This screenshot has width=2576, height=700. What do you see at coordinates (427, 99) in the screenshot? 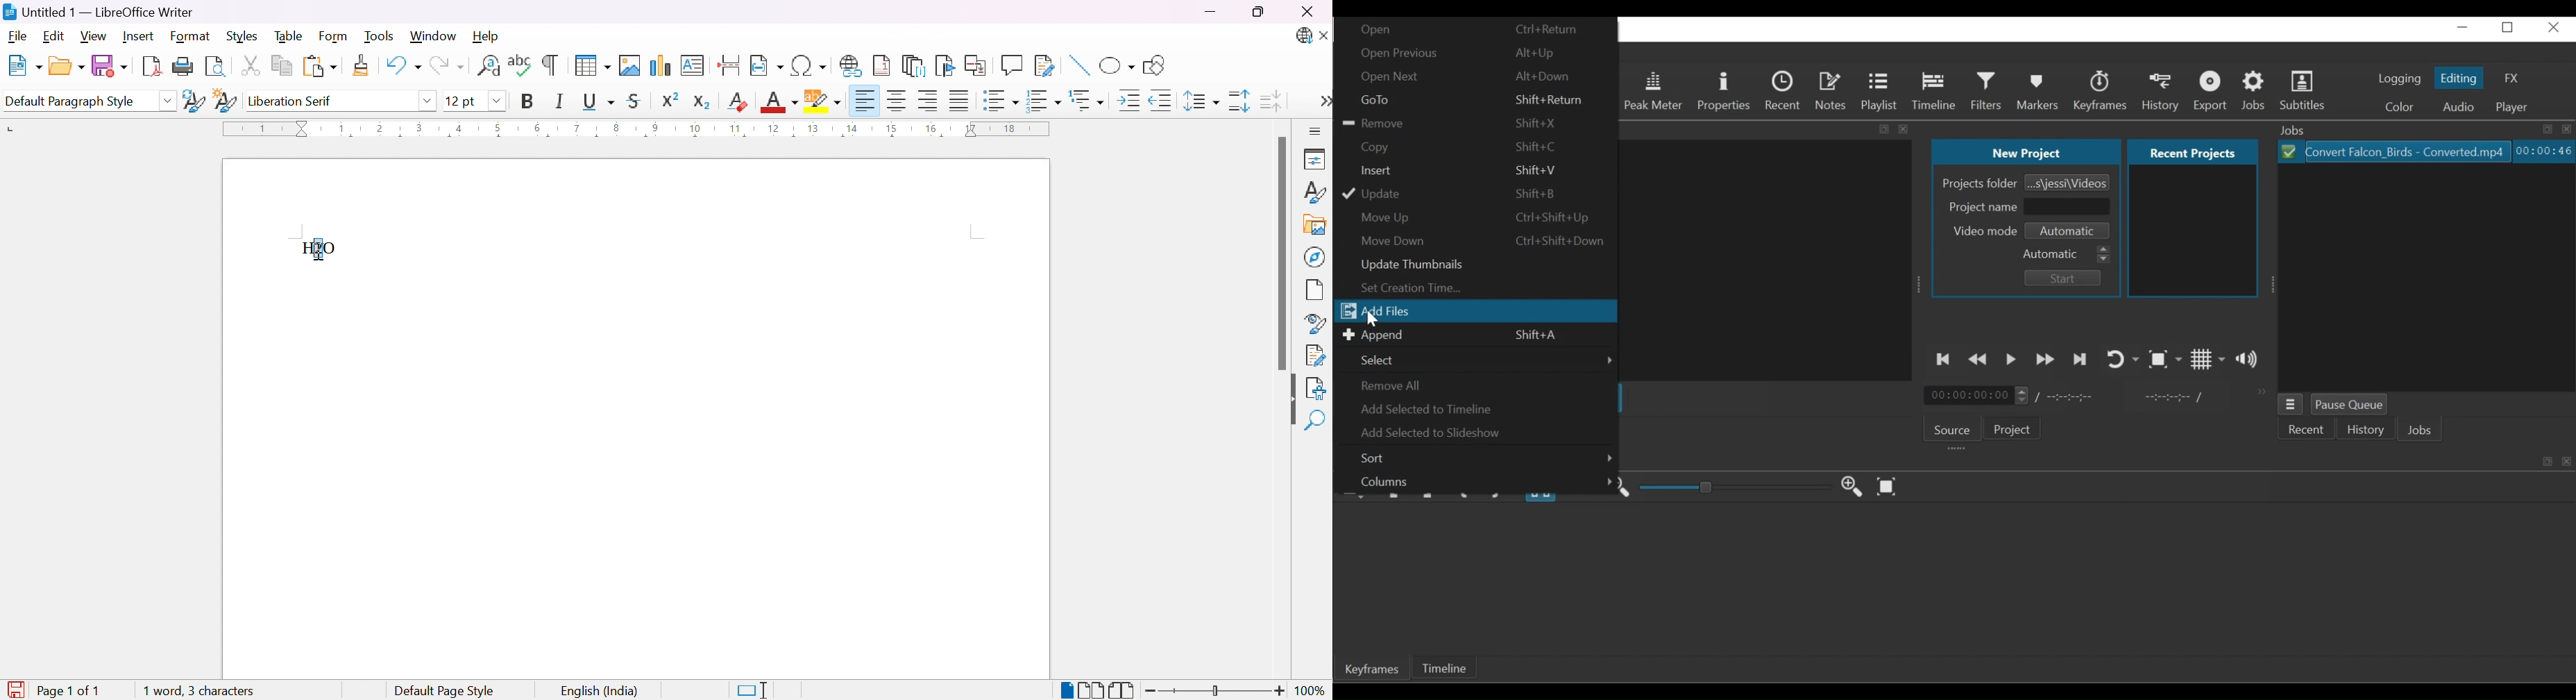
I see `Drop down` at bounding box center [427, 99].